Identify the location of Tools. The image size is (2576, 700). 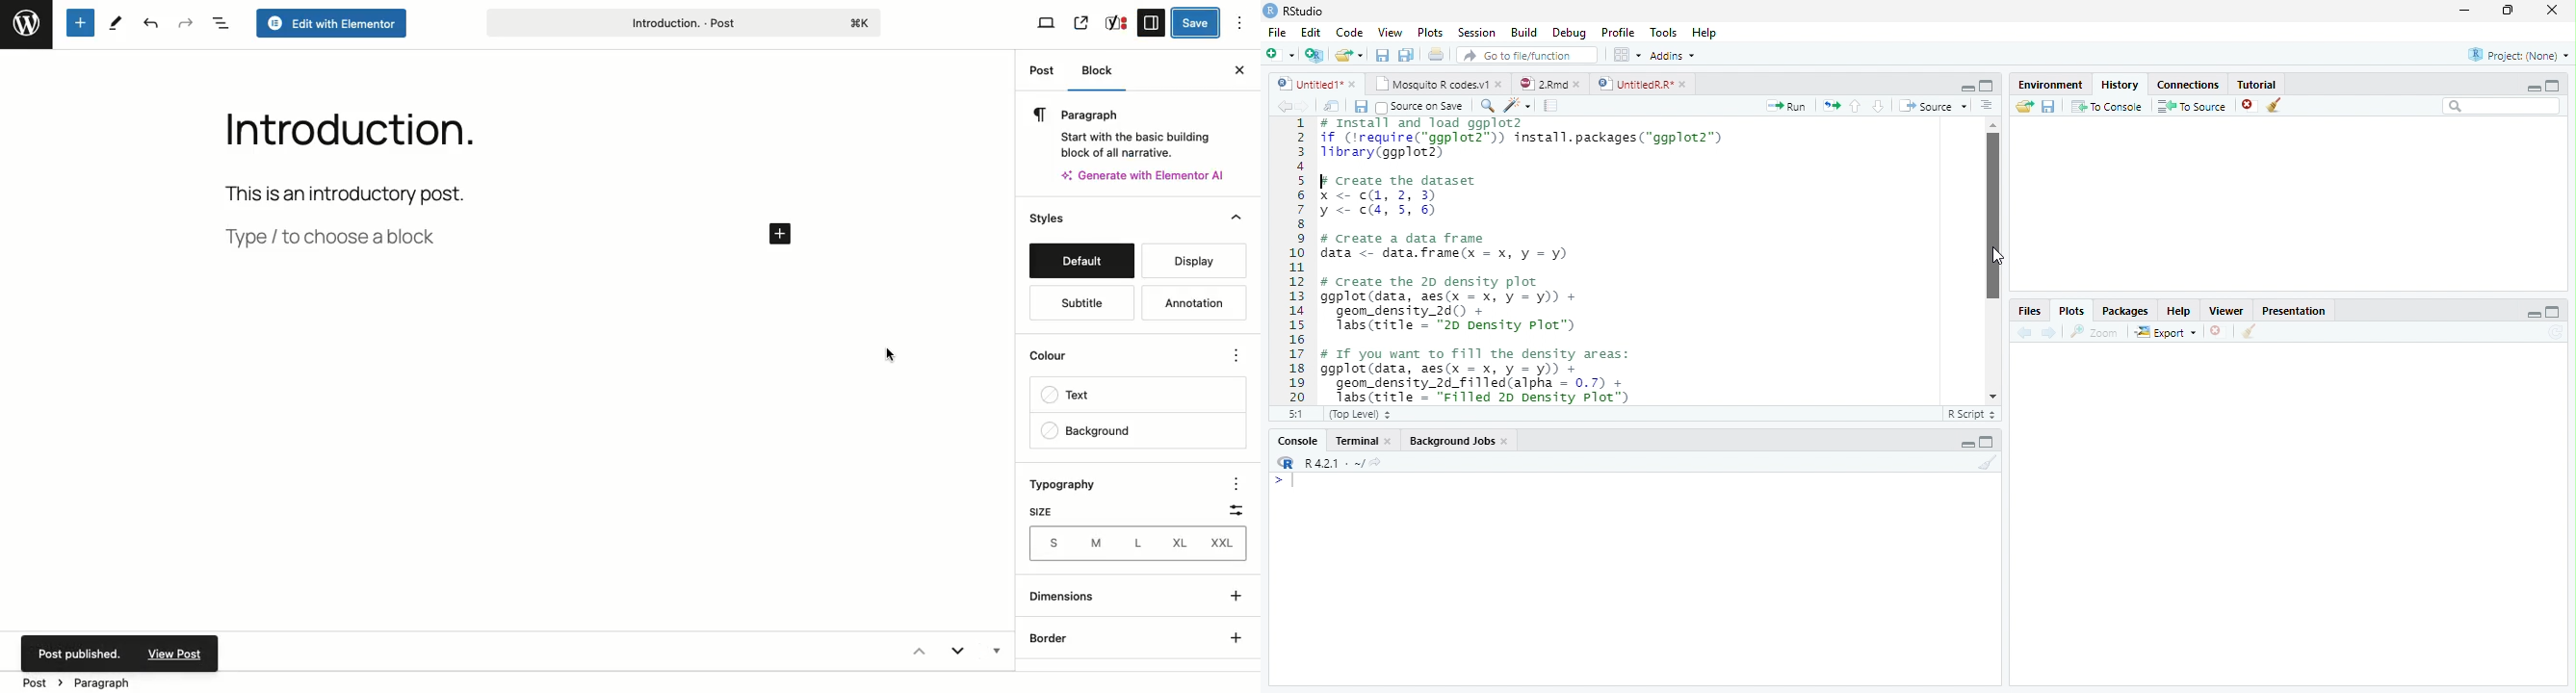
(1664, 33).